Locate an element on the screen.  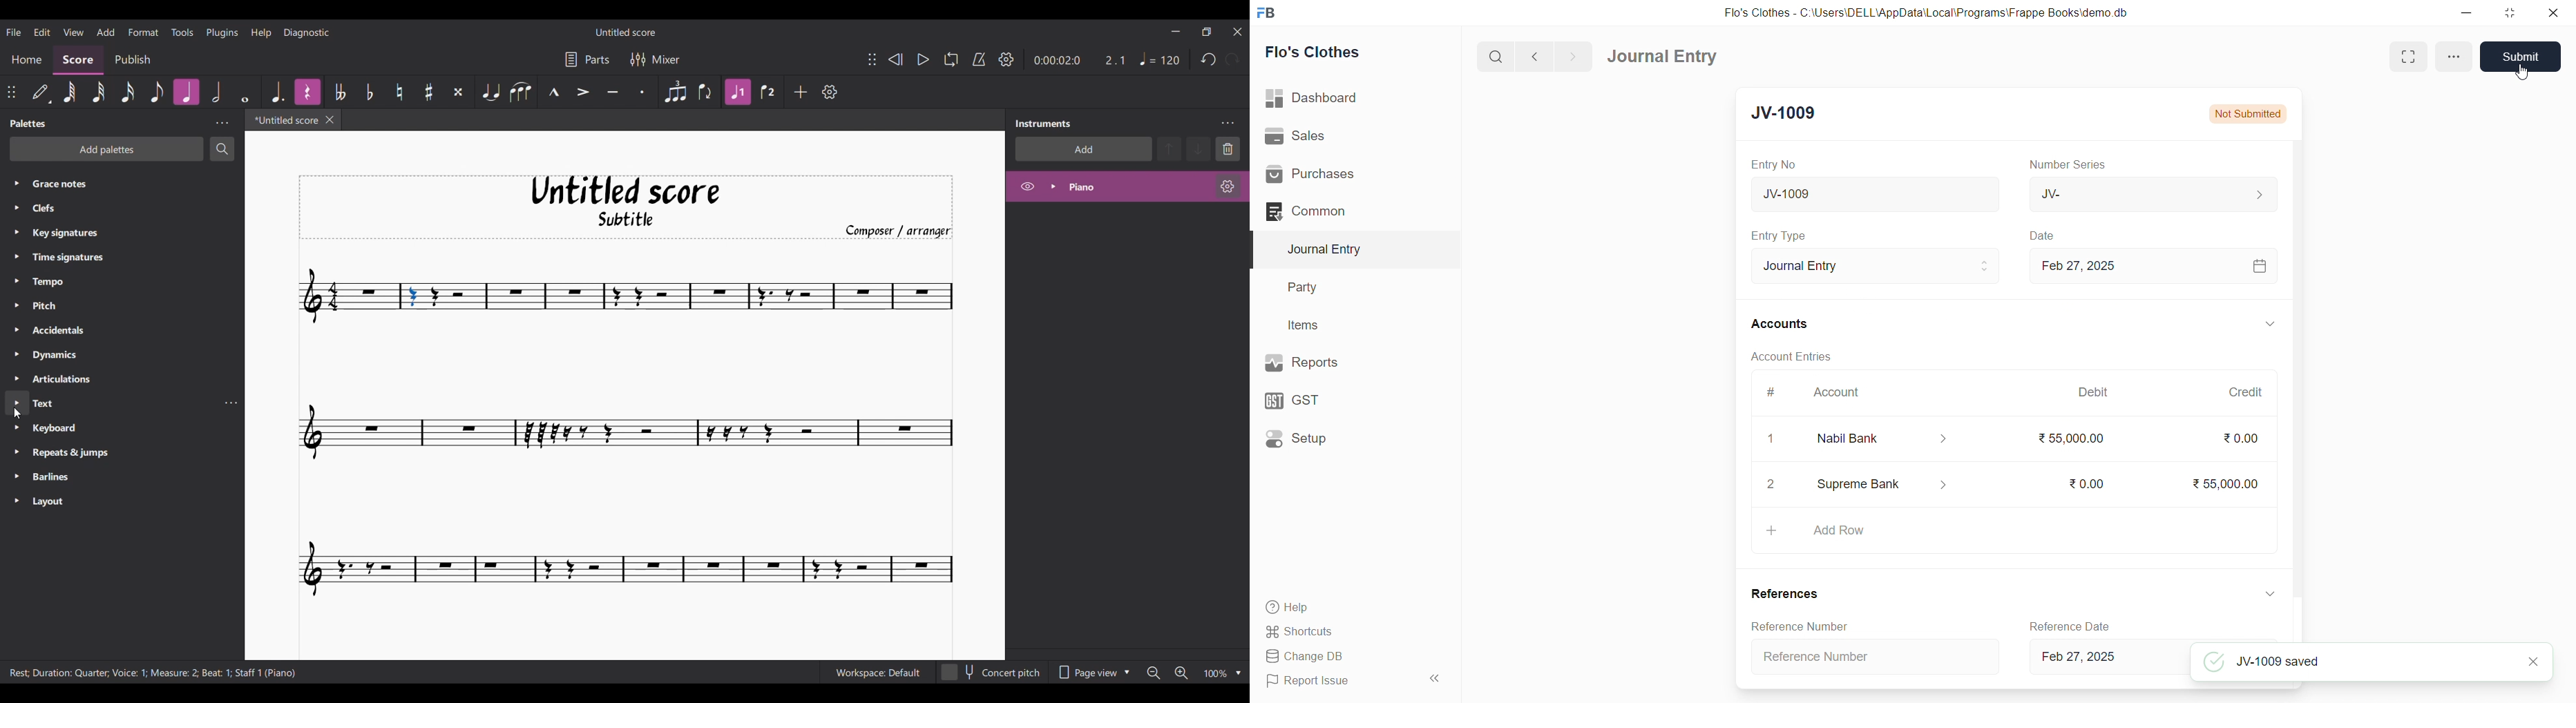
Help is located at coordinates (1336, 608).